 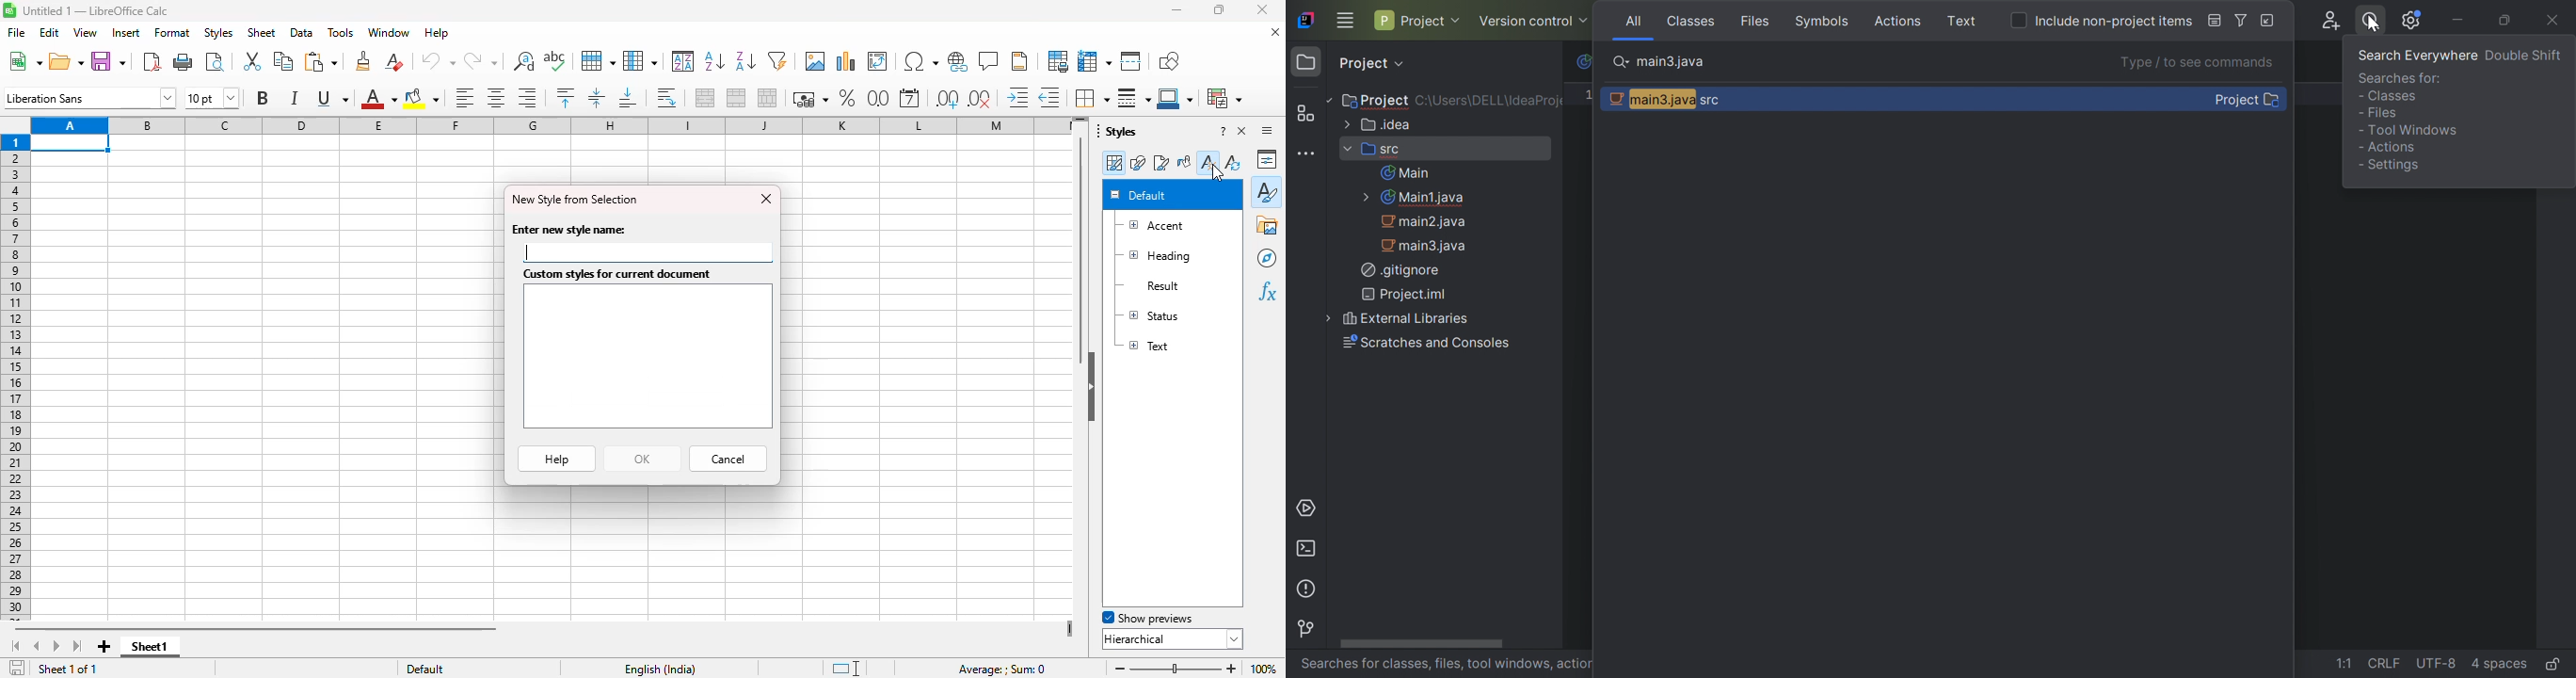 I want to click on add new sheet, so click(x=104, y=647).